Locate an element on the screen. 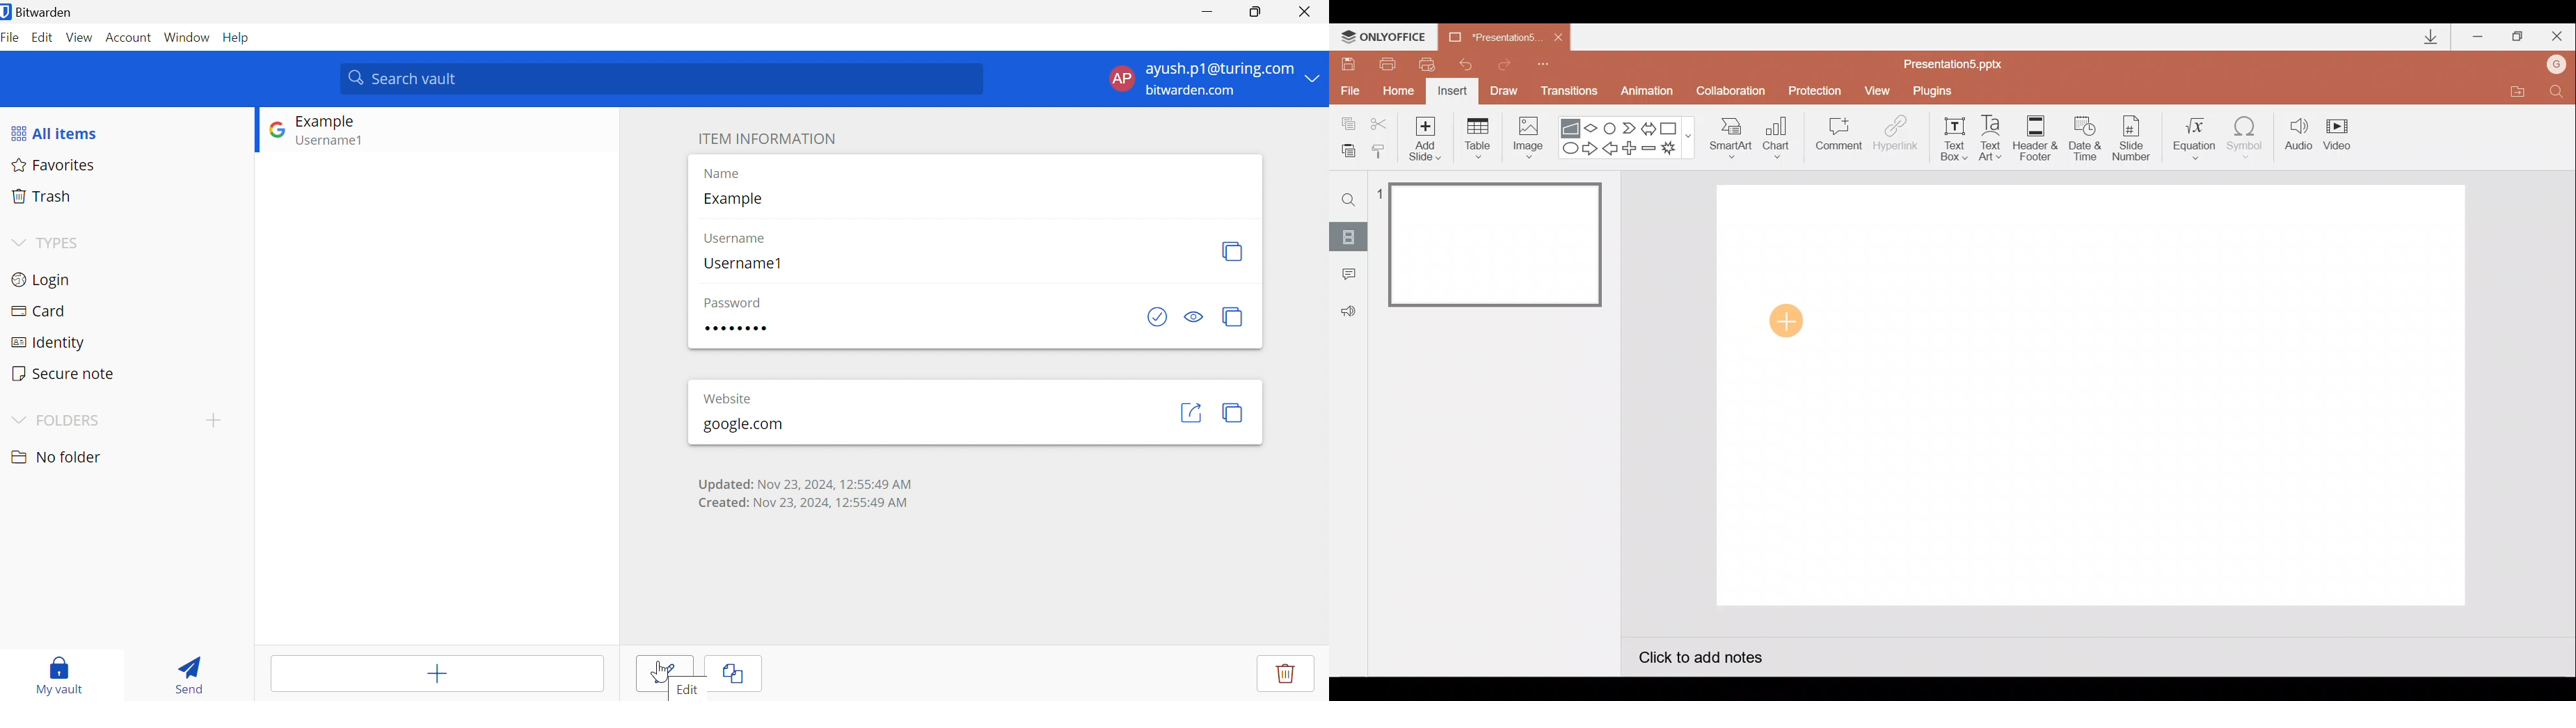 This screenshot has width=2576, height=728. GOOGLE LOGIN ENTRY is located at coordinates (347, 133).